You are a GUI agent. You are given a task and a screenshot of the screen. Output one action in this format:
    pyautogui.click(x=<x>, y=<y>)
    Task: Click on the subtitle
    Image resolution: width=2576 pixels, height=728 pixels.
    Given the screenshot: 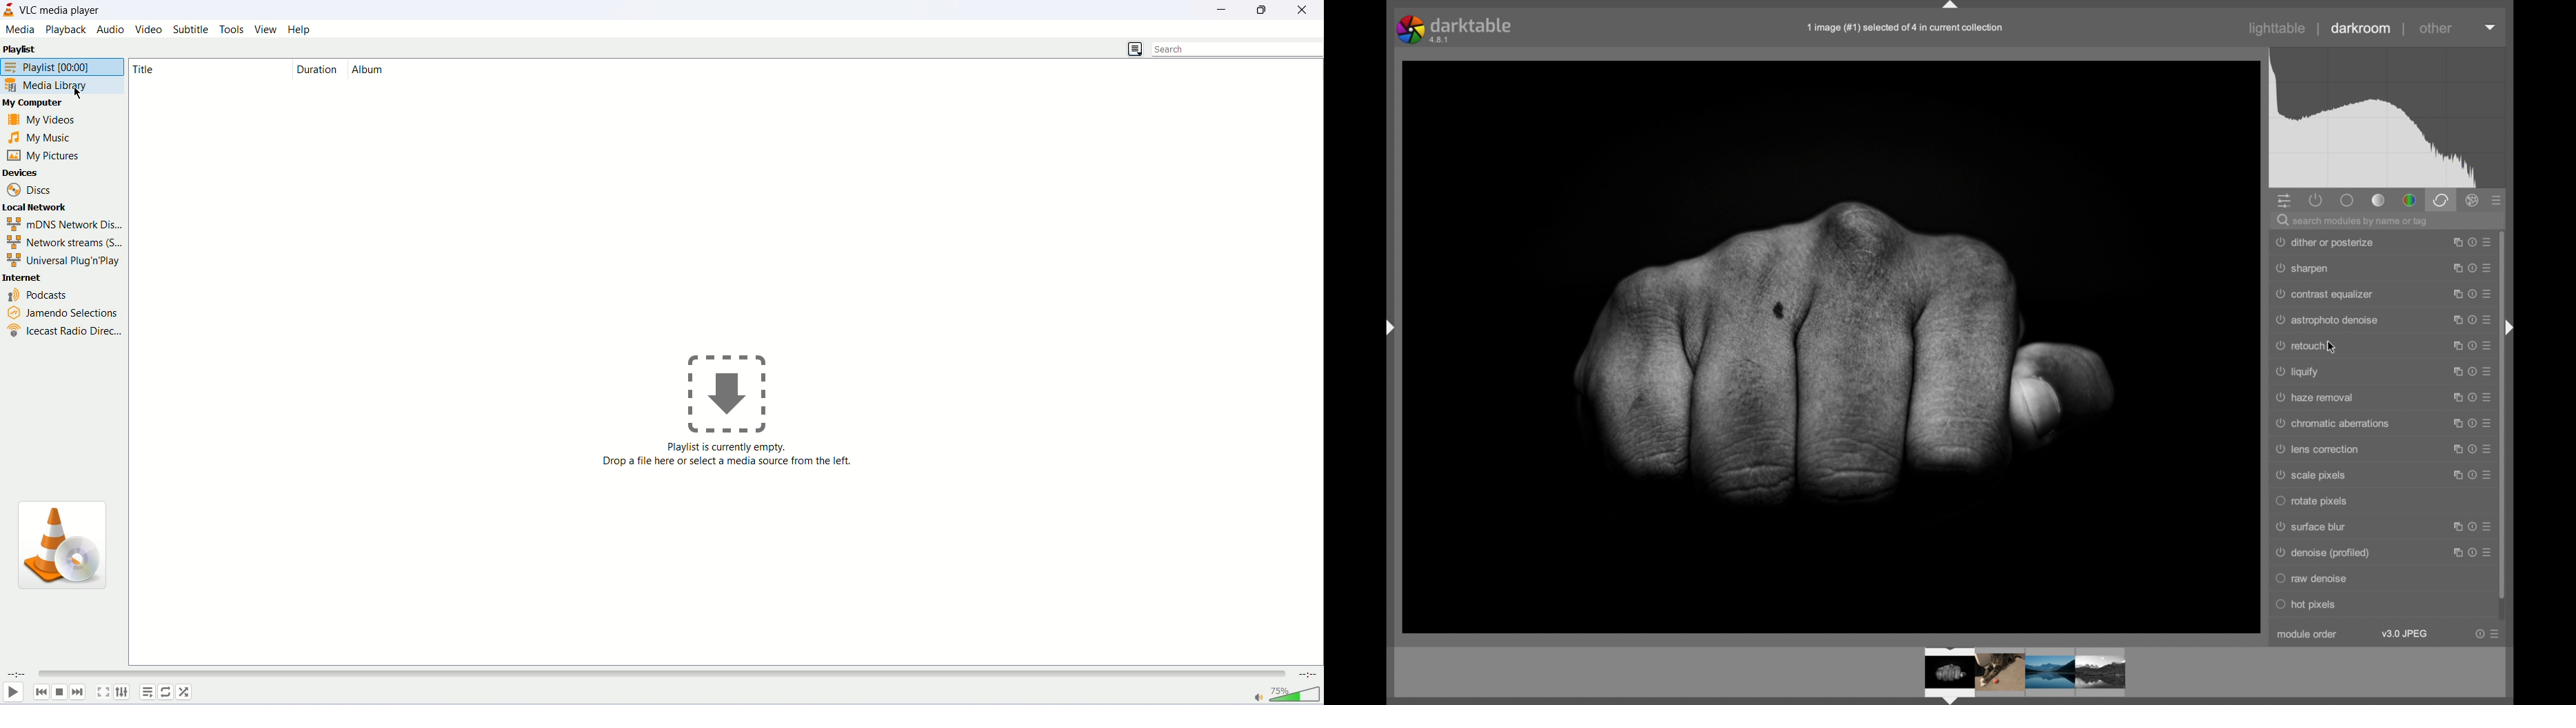 What is the action you would take?
    pyautogui.click(x=190, y=30)
    